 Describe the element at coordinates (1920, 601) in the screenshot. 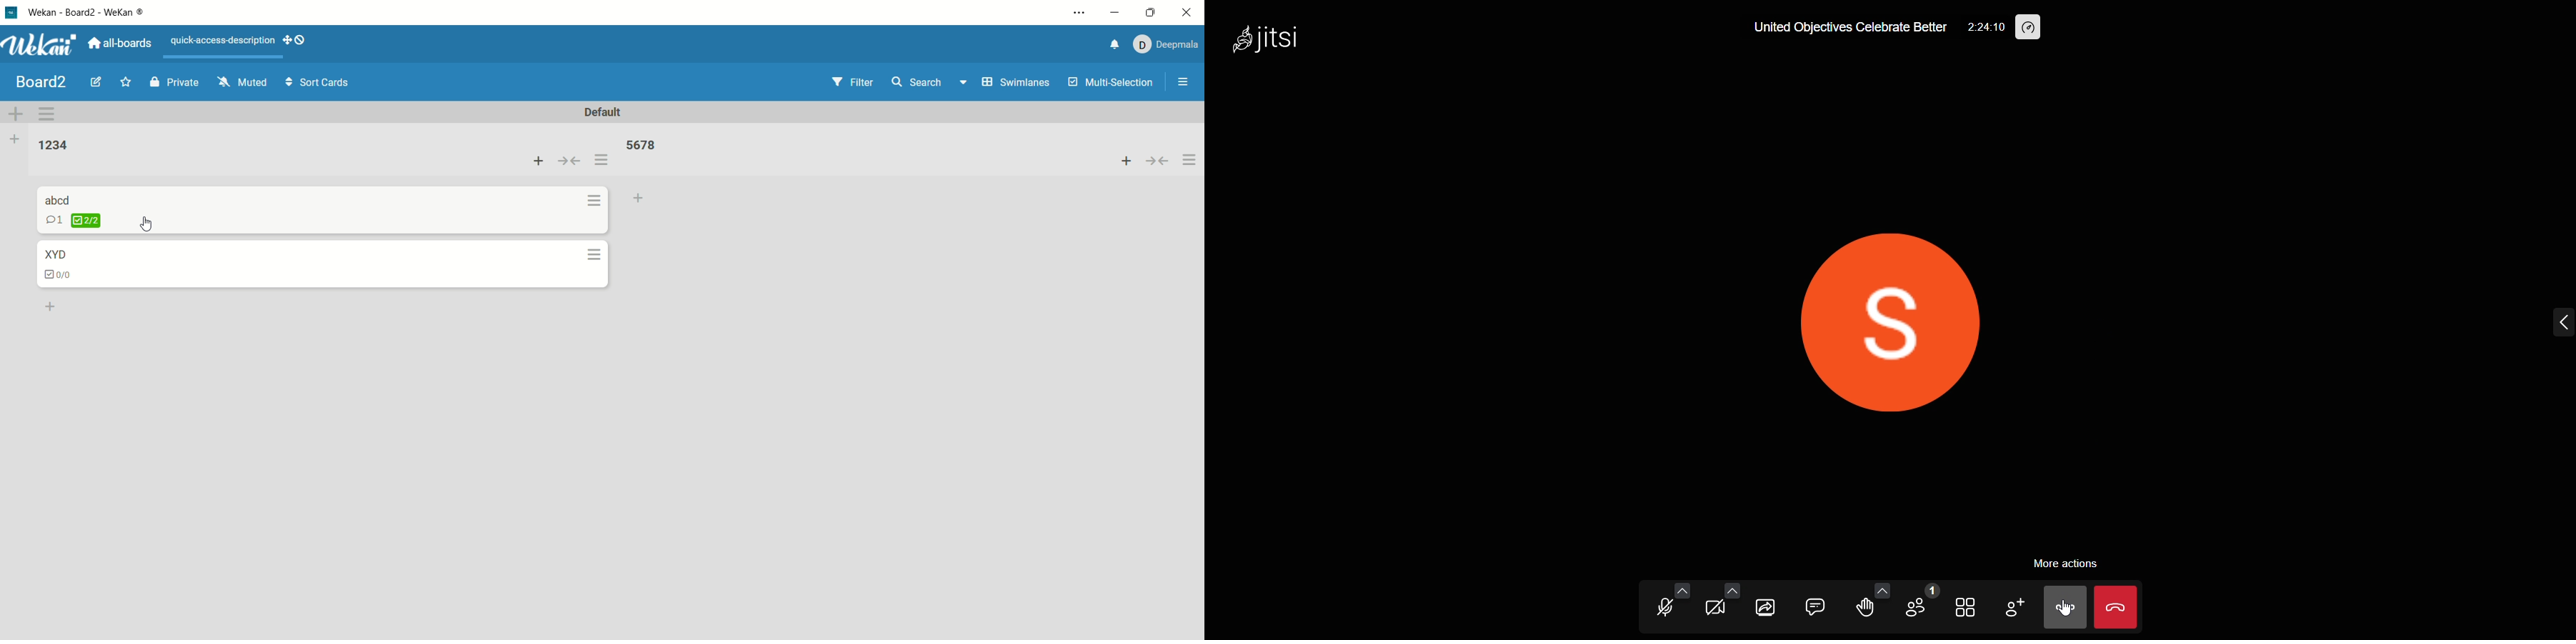

I see `participants` at that location.